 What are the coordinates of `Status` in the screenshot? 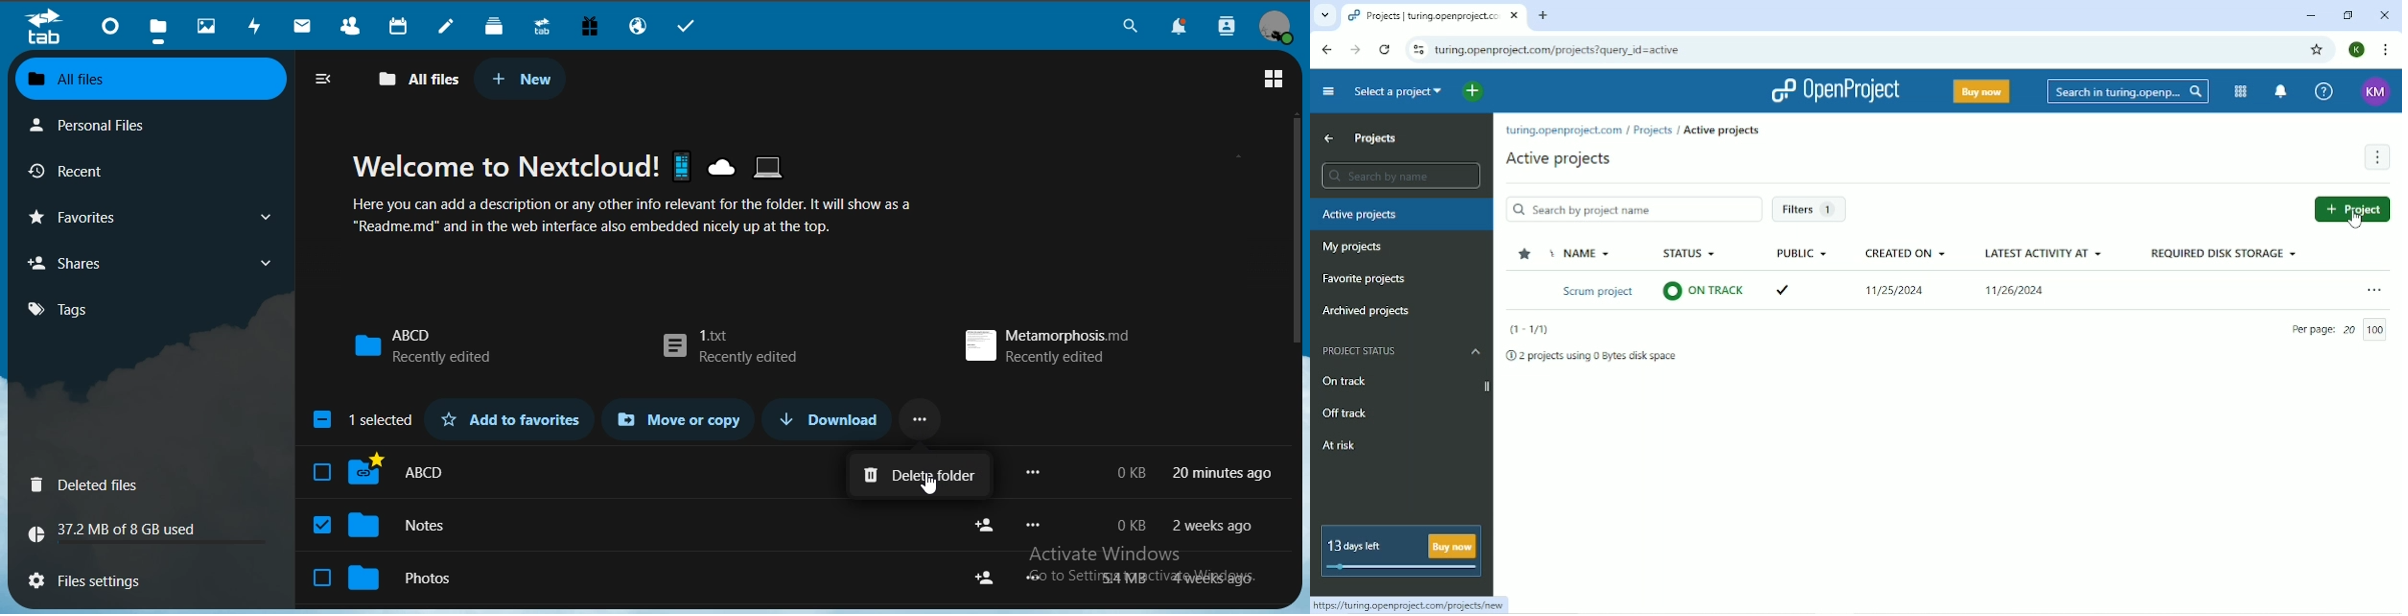 It's located at (1688, 253).